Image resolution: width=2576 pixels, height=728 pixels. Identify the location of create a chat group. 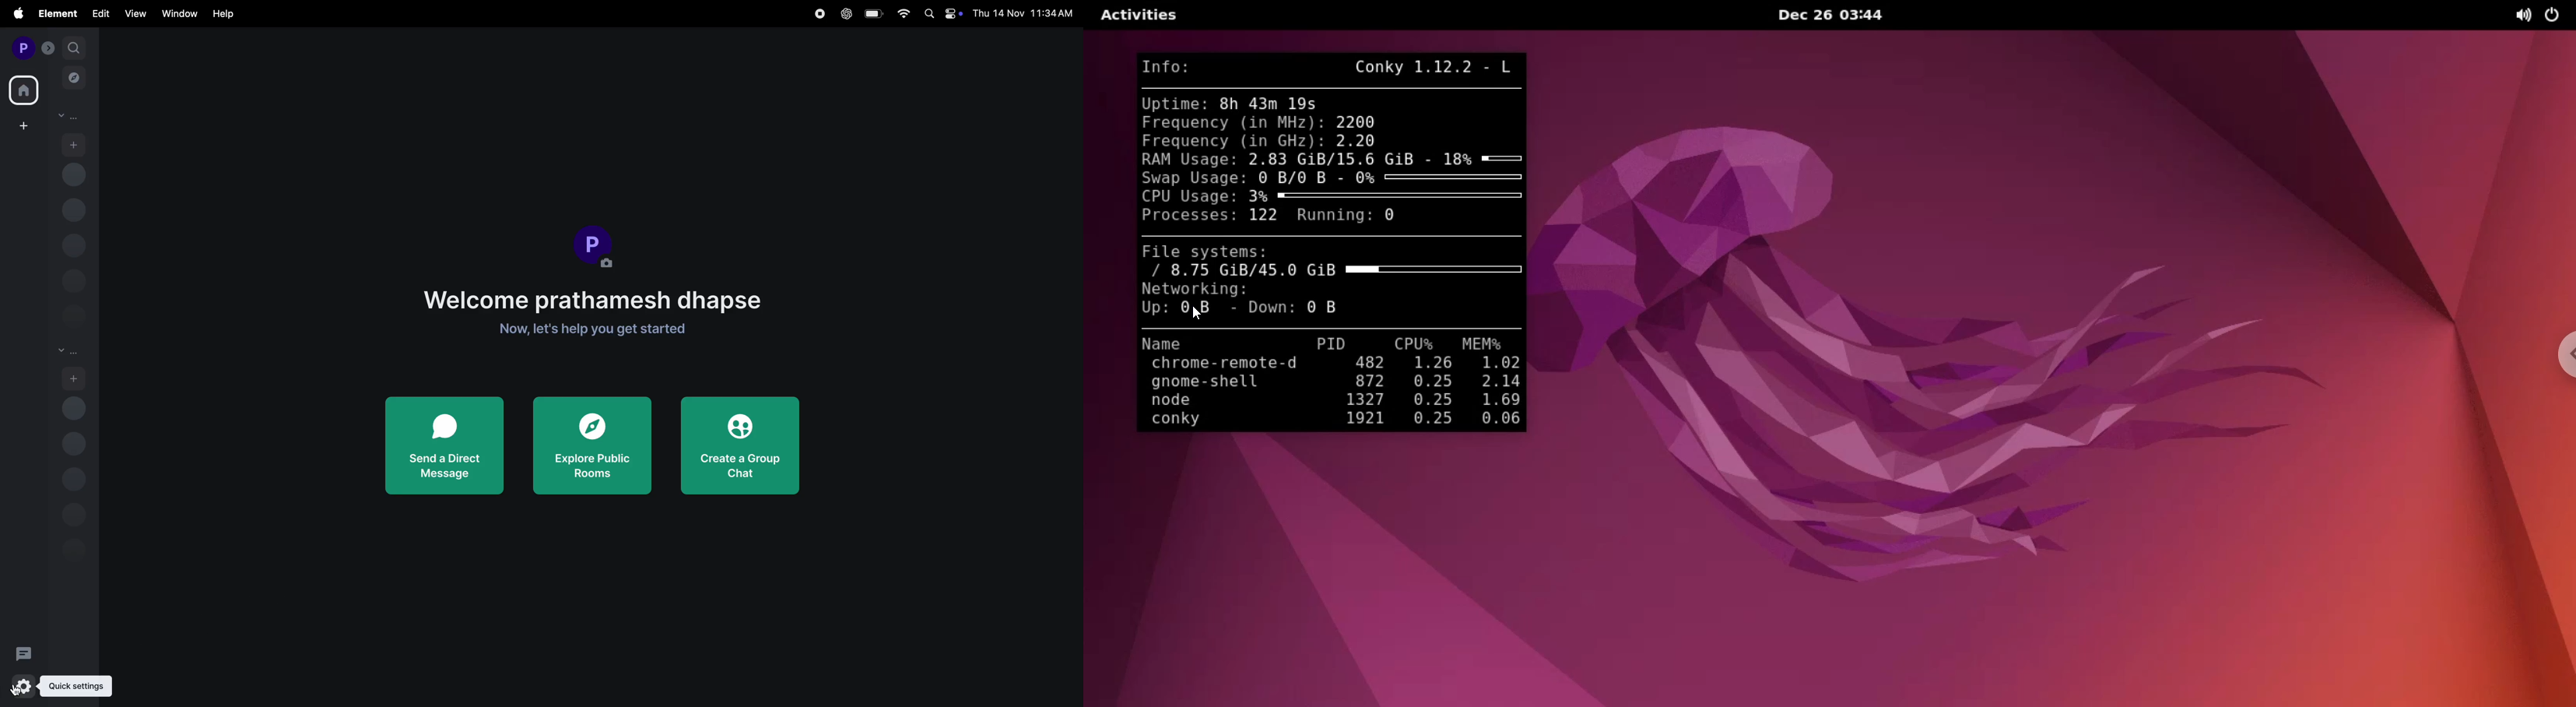
(744, 449).